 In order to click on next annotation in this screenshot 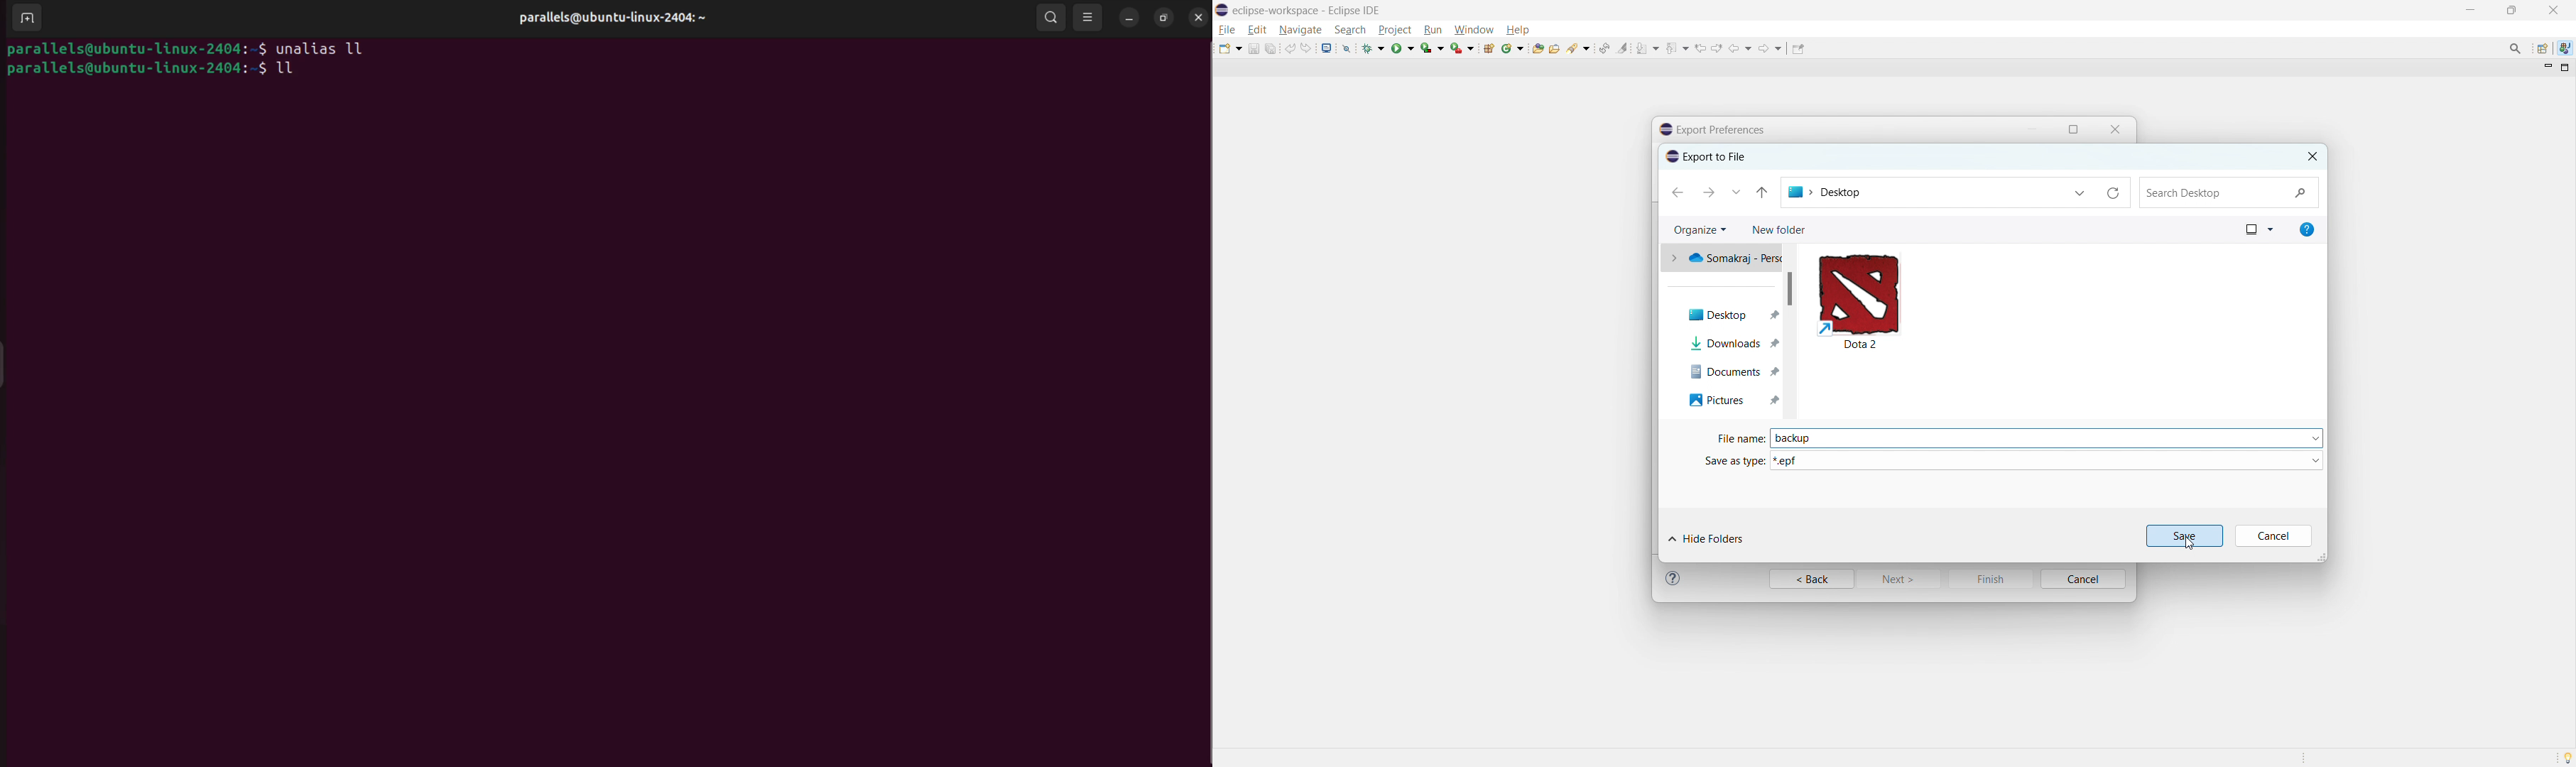, I will do `click(1648, 48)`.